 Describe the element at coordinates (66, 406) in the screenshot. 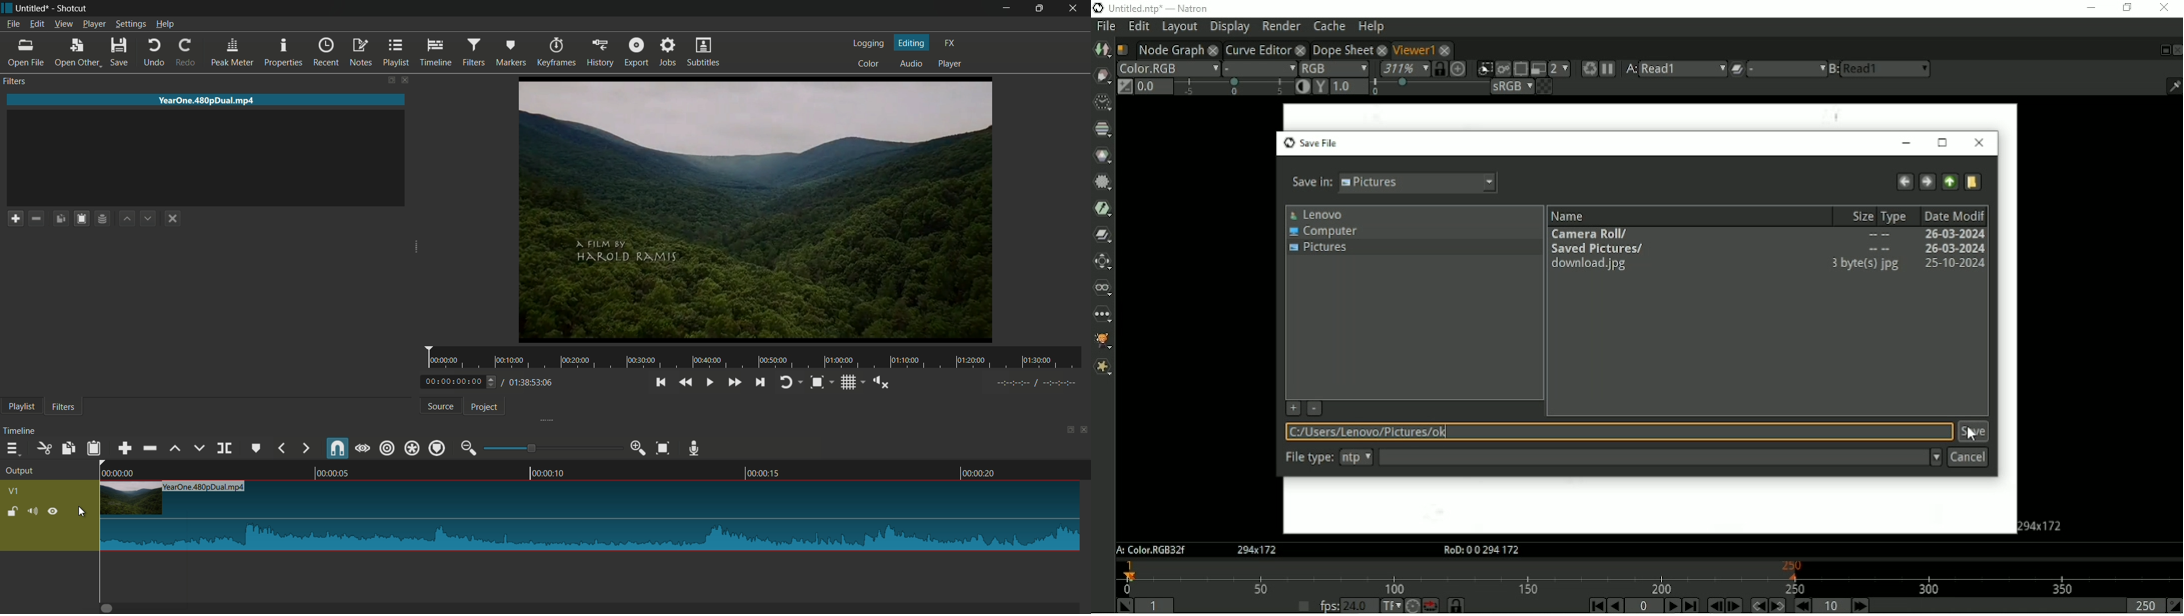

I see `filters` at that location.